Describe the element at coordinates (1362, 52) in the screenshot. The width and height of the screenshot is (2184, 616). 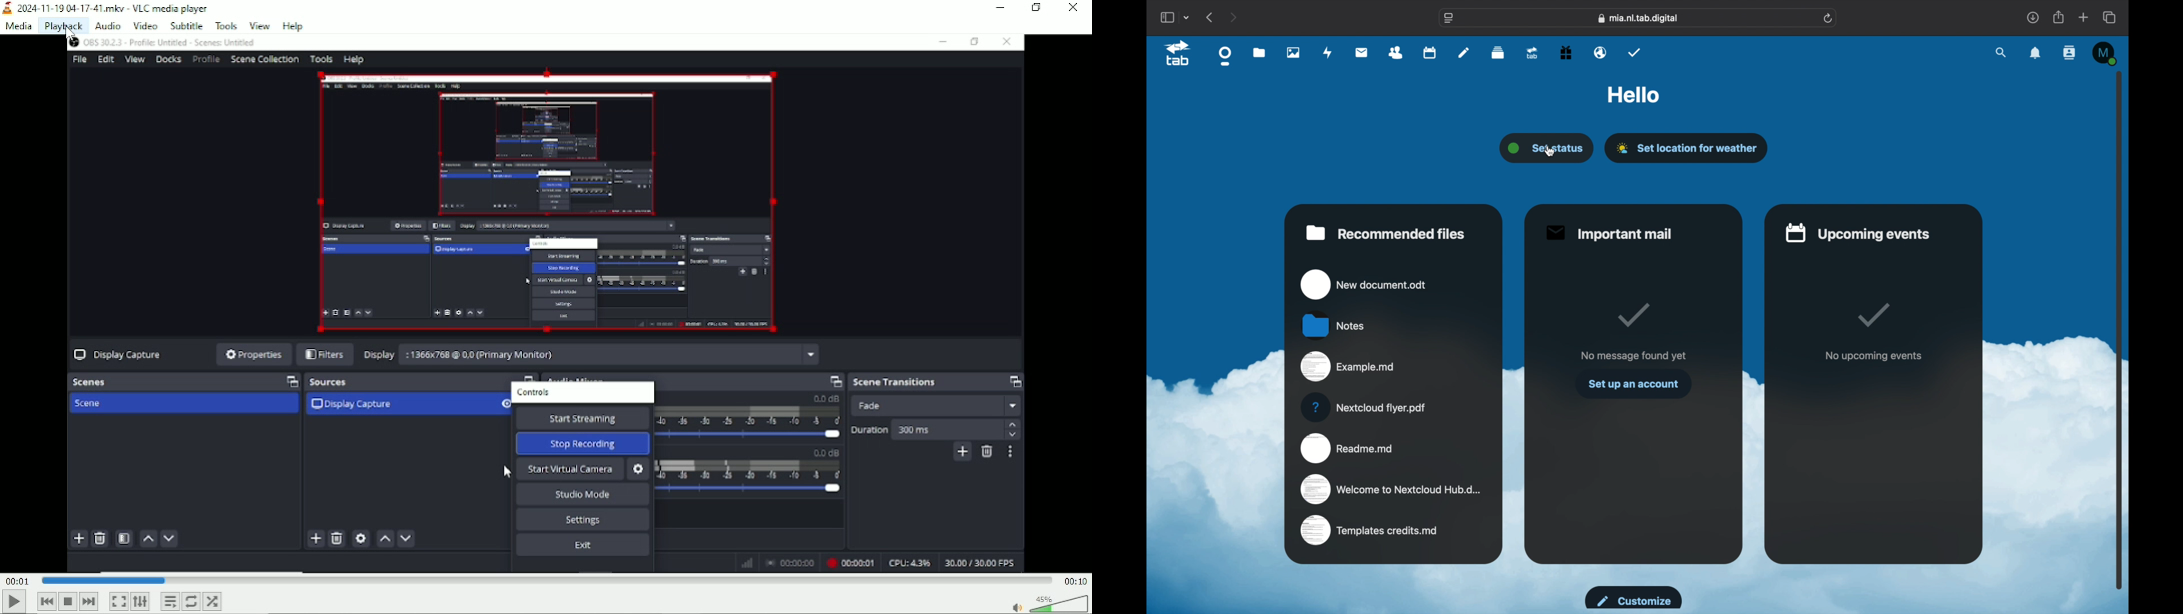
I see `mail` at that location.